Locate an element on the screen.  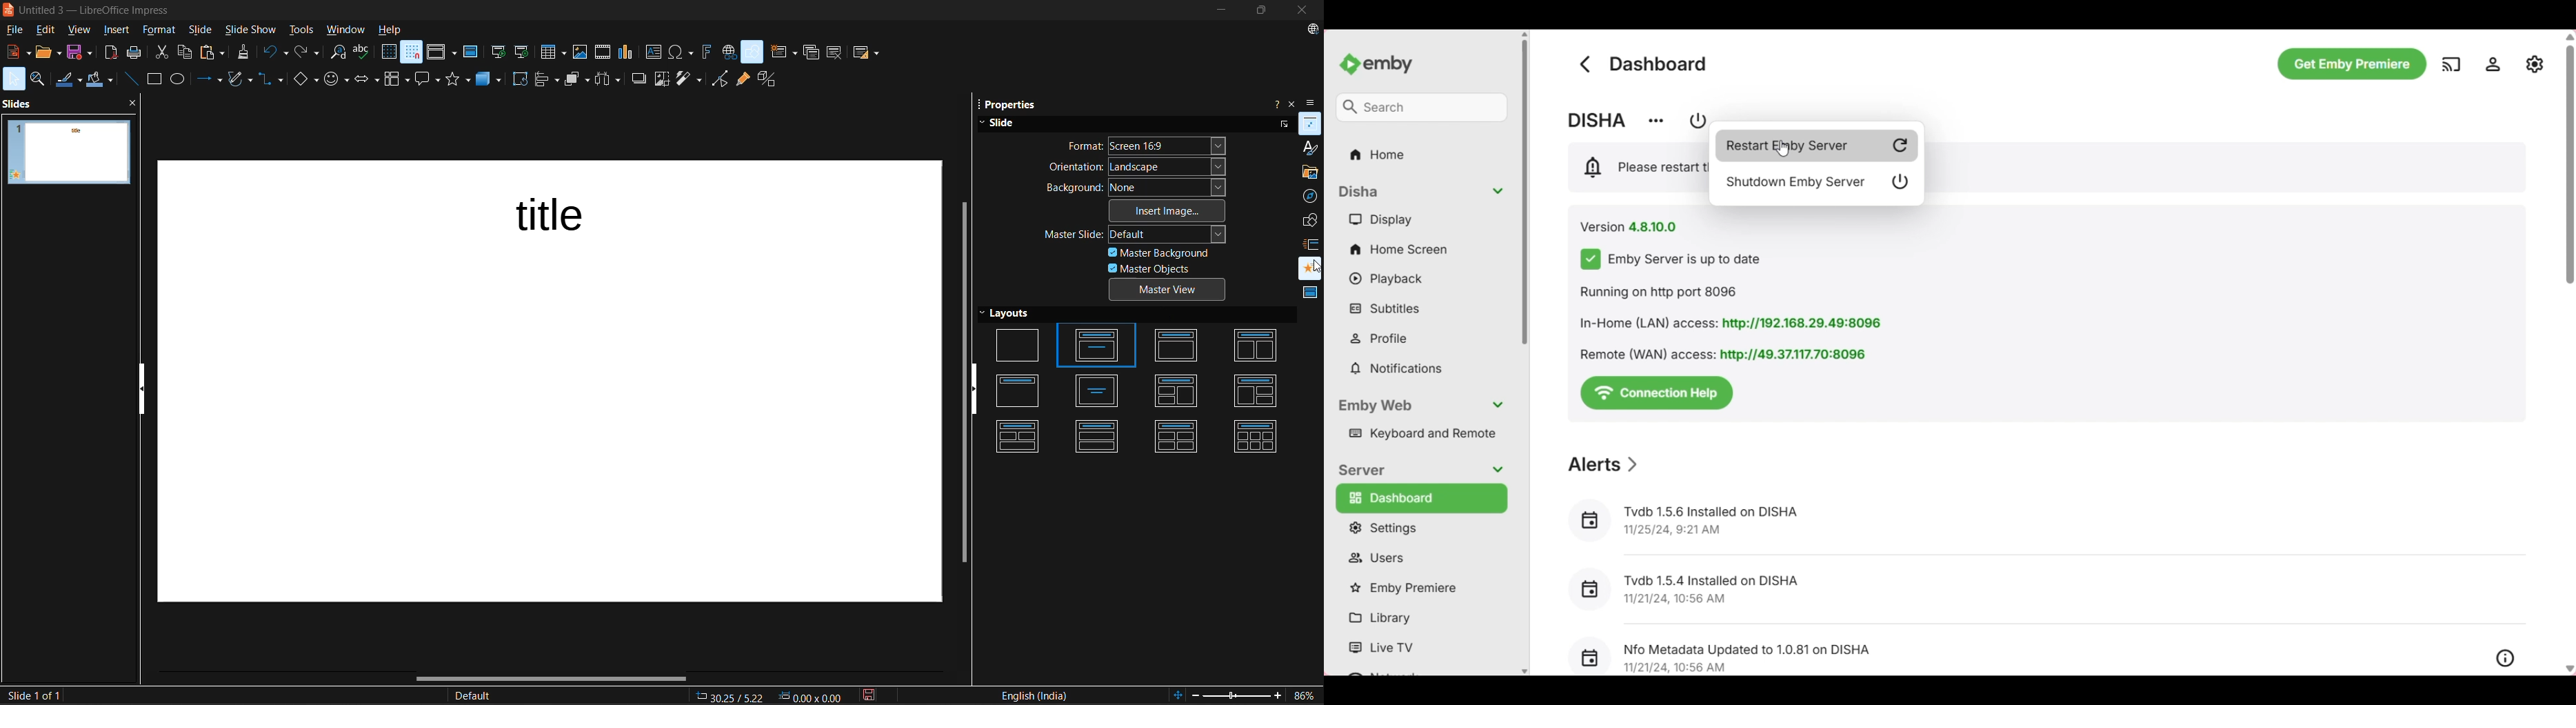
zoom and pan is located at coordinates (41, 79).